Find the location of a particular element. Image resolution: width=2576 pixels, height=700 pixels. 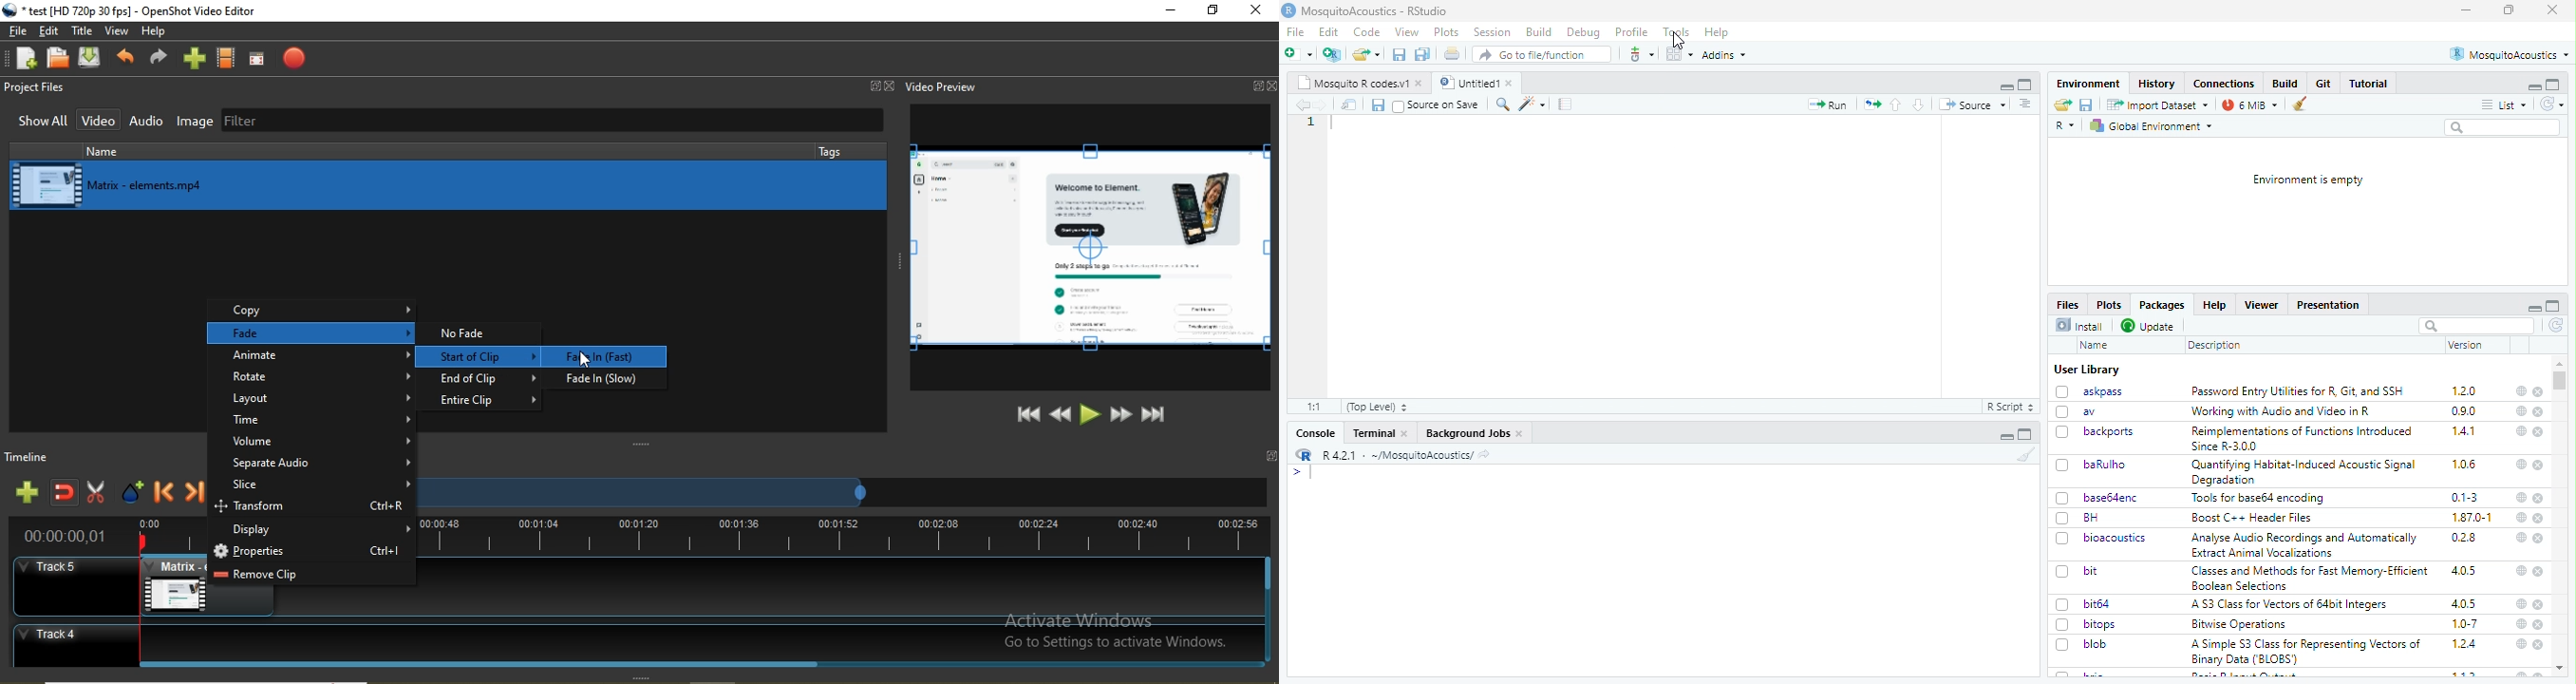

MosquitoAcoustics is located at coordinates (2509, 54).